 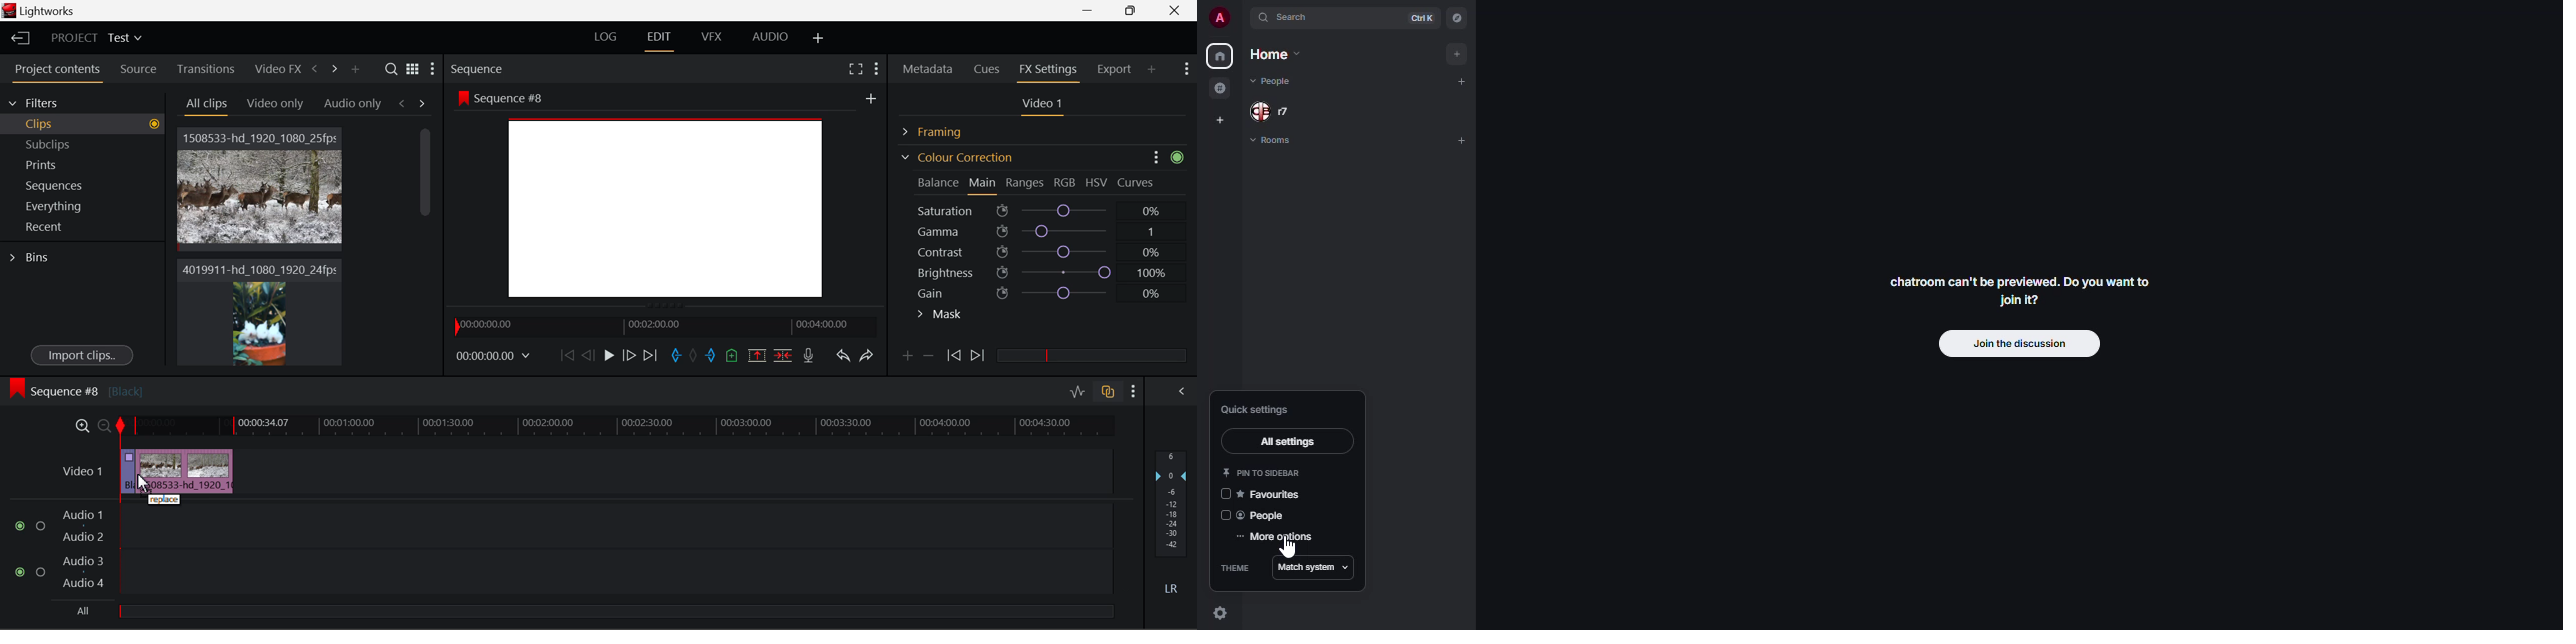 What do you see at coordinates (856, 68) in the screenshot?
I see `Full Screen` at bounding box center [856, 68].